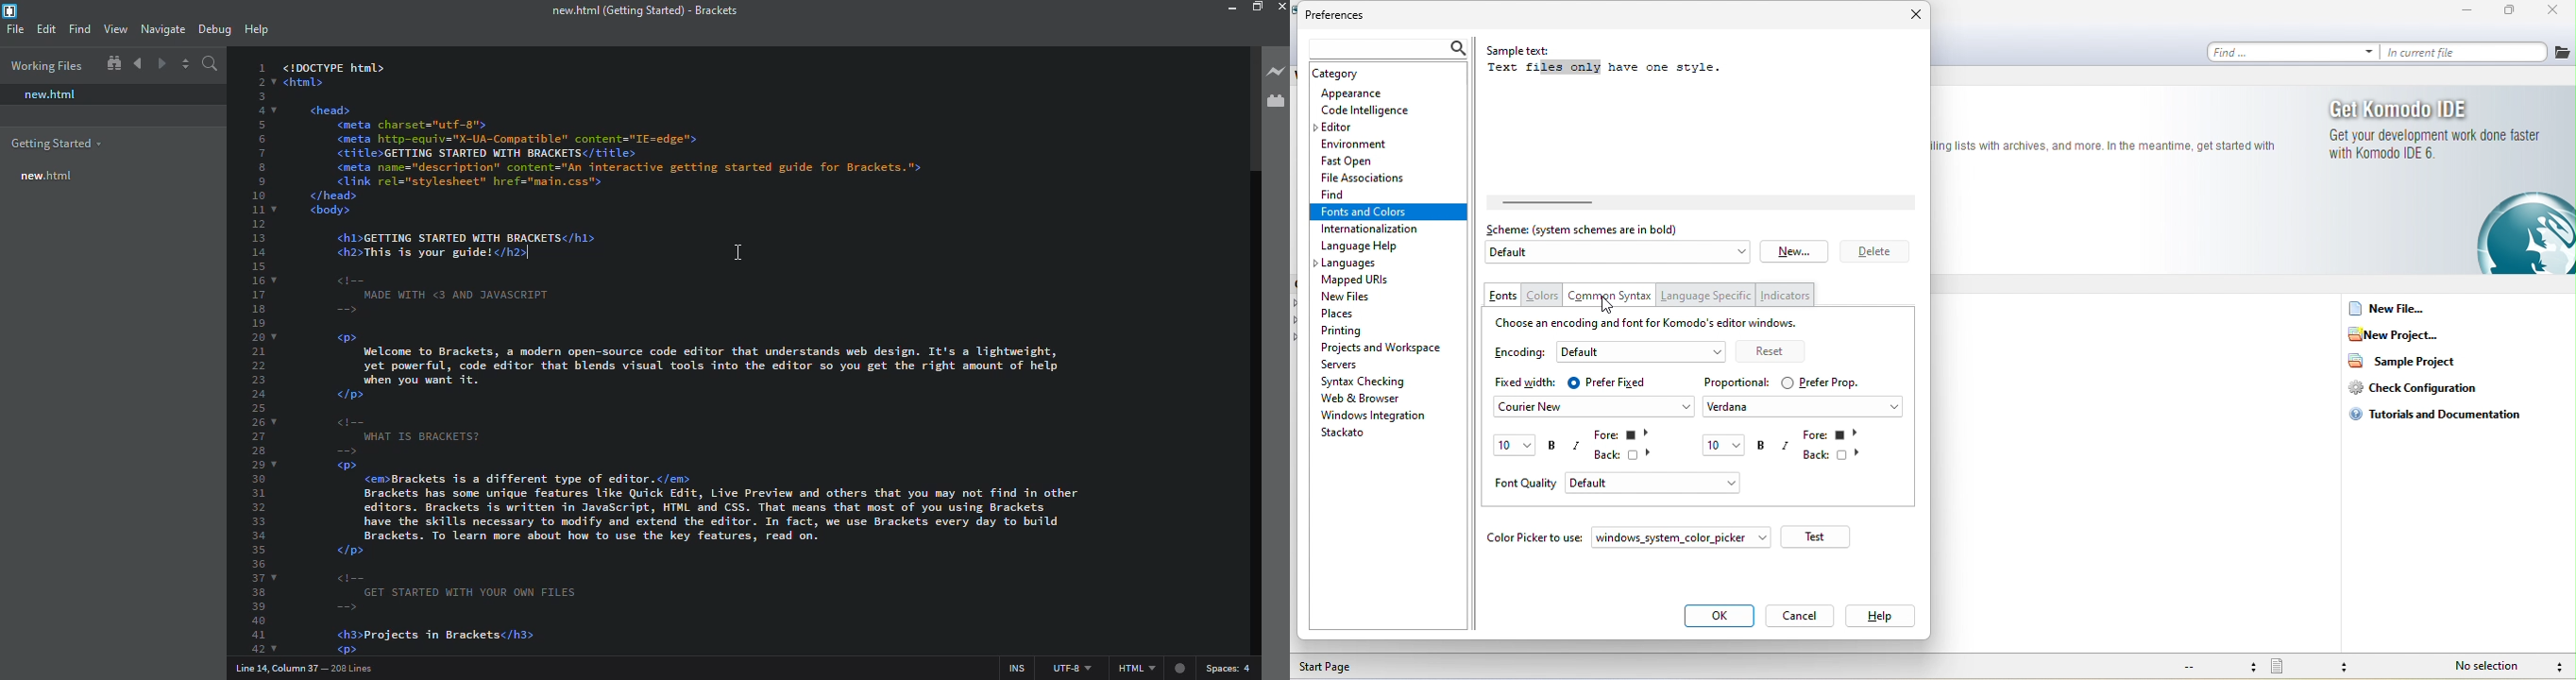  Describe the element at coordinates (1789, 292) in the screenshot. I see `indicators` at that location.